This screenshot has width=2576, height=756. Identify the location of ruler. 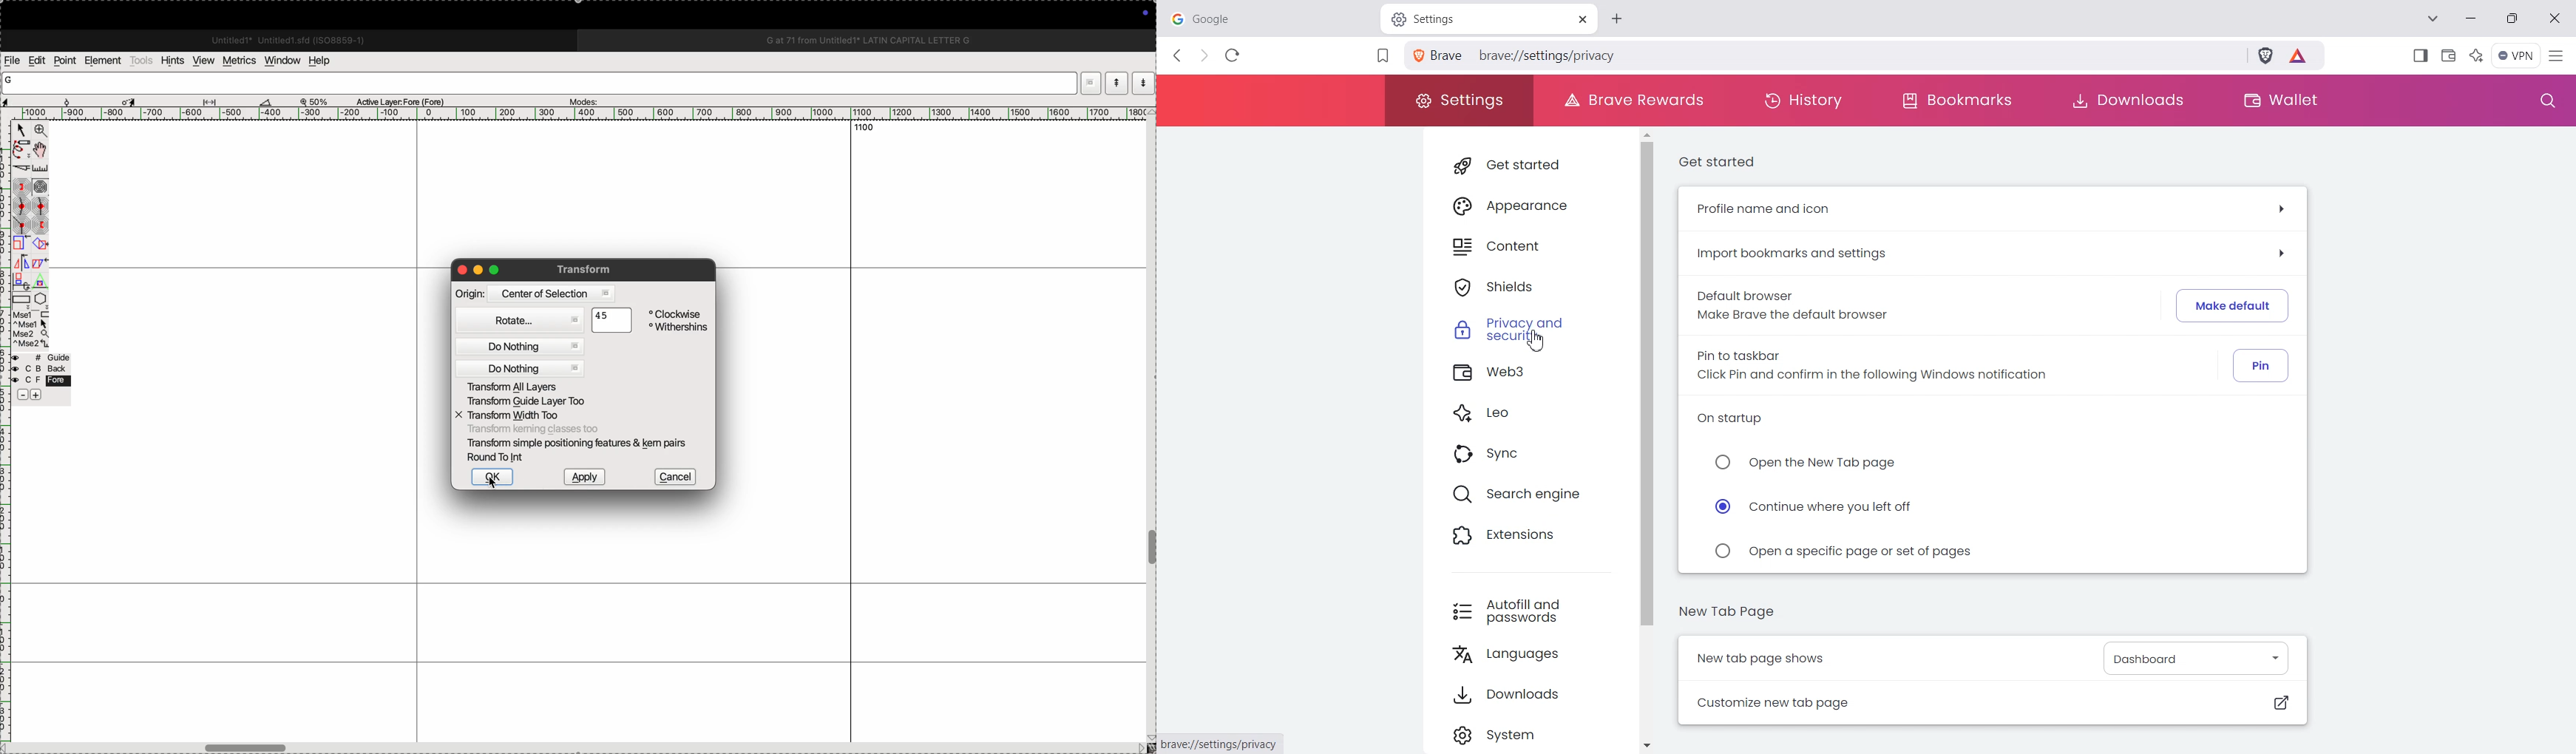
(7, 580).